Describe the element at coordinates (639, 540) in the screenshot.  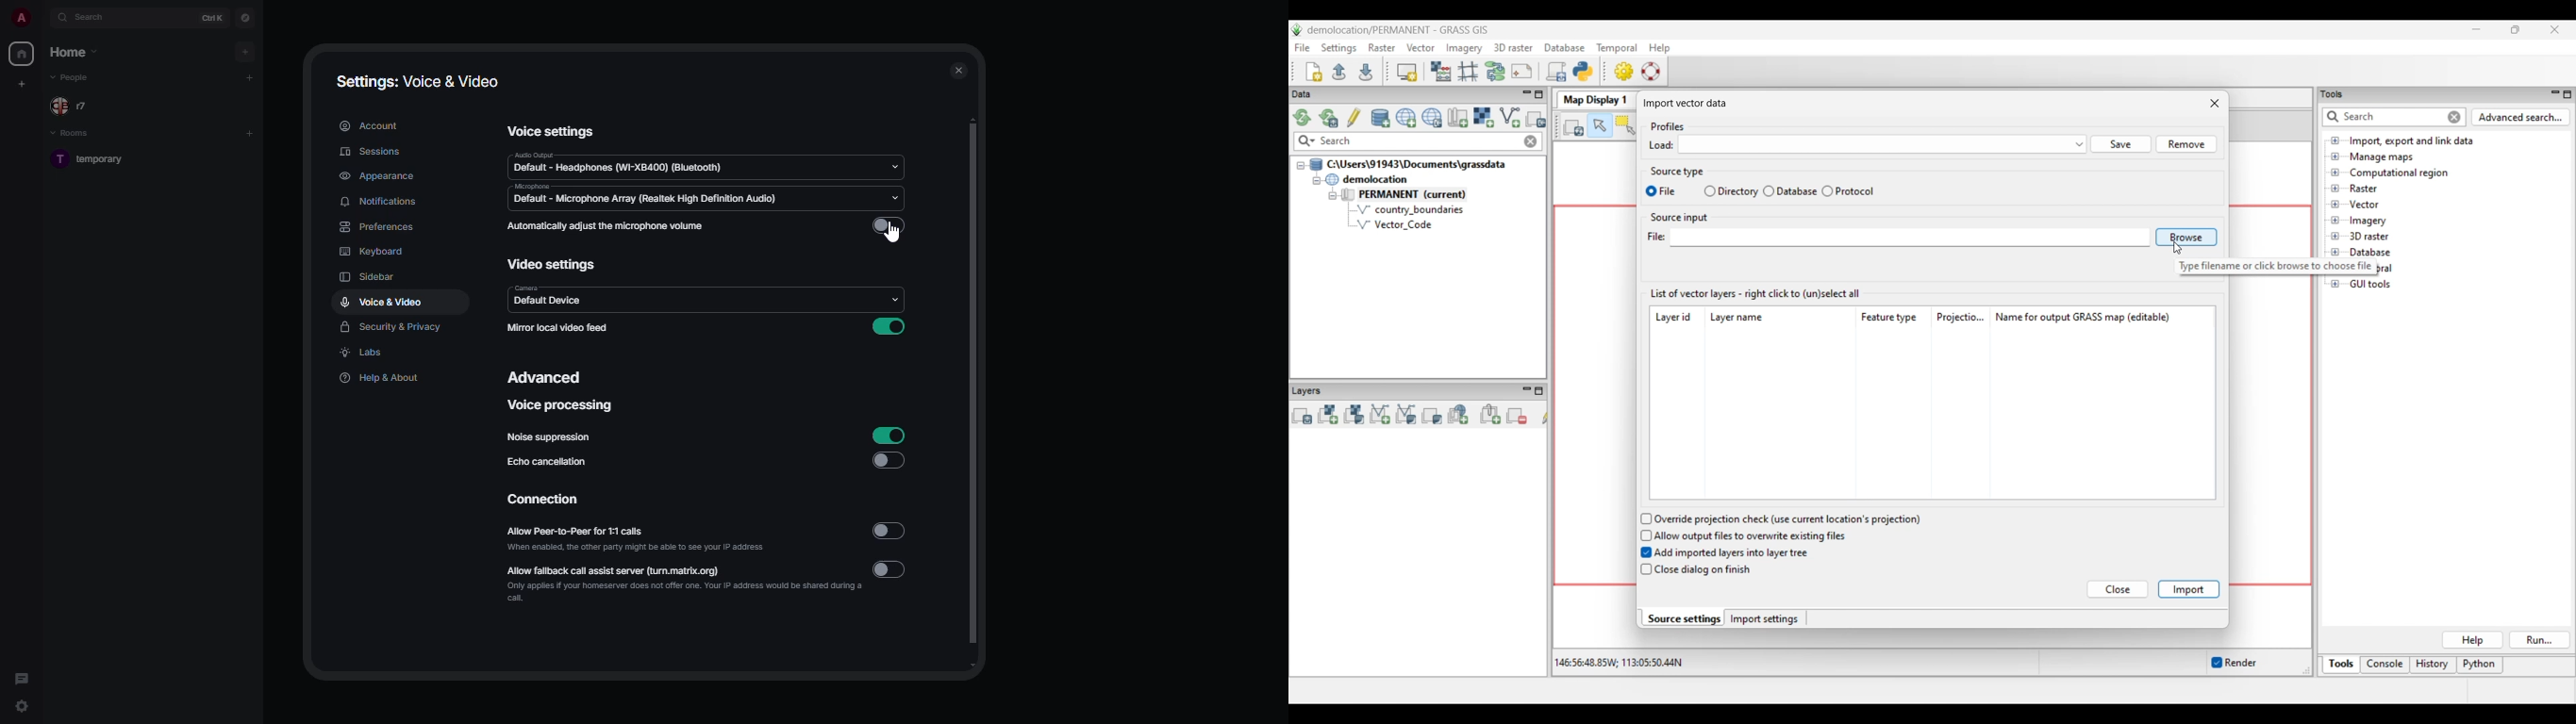
I see `allow peer-to-peer for 1:1 calls` at that location.